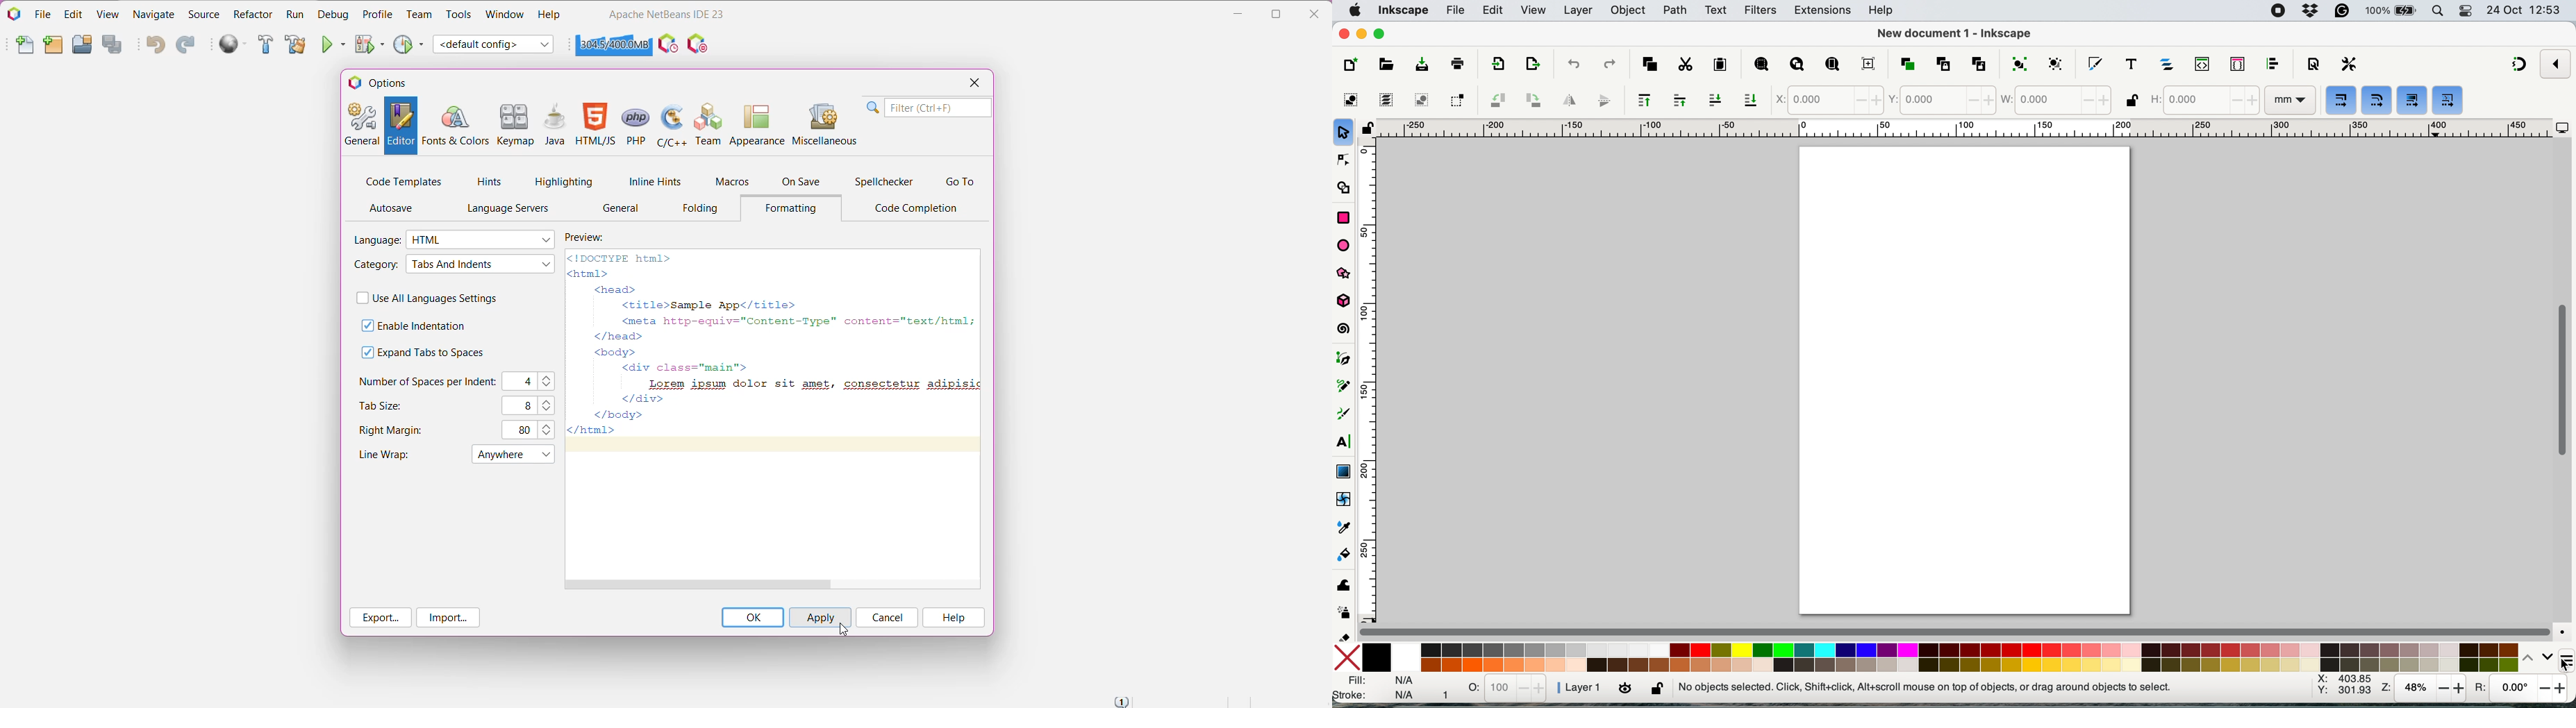 The image size is (2576, 728). I want to click on logo, so click(355, 82).